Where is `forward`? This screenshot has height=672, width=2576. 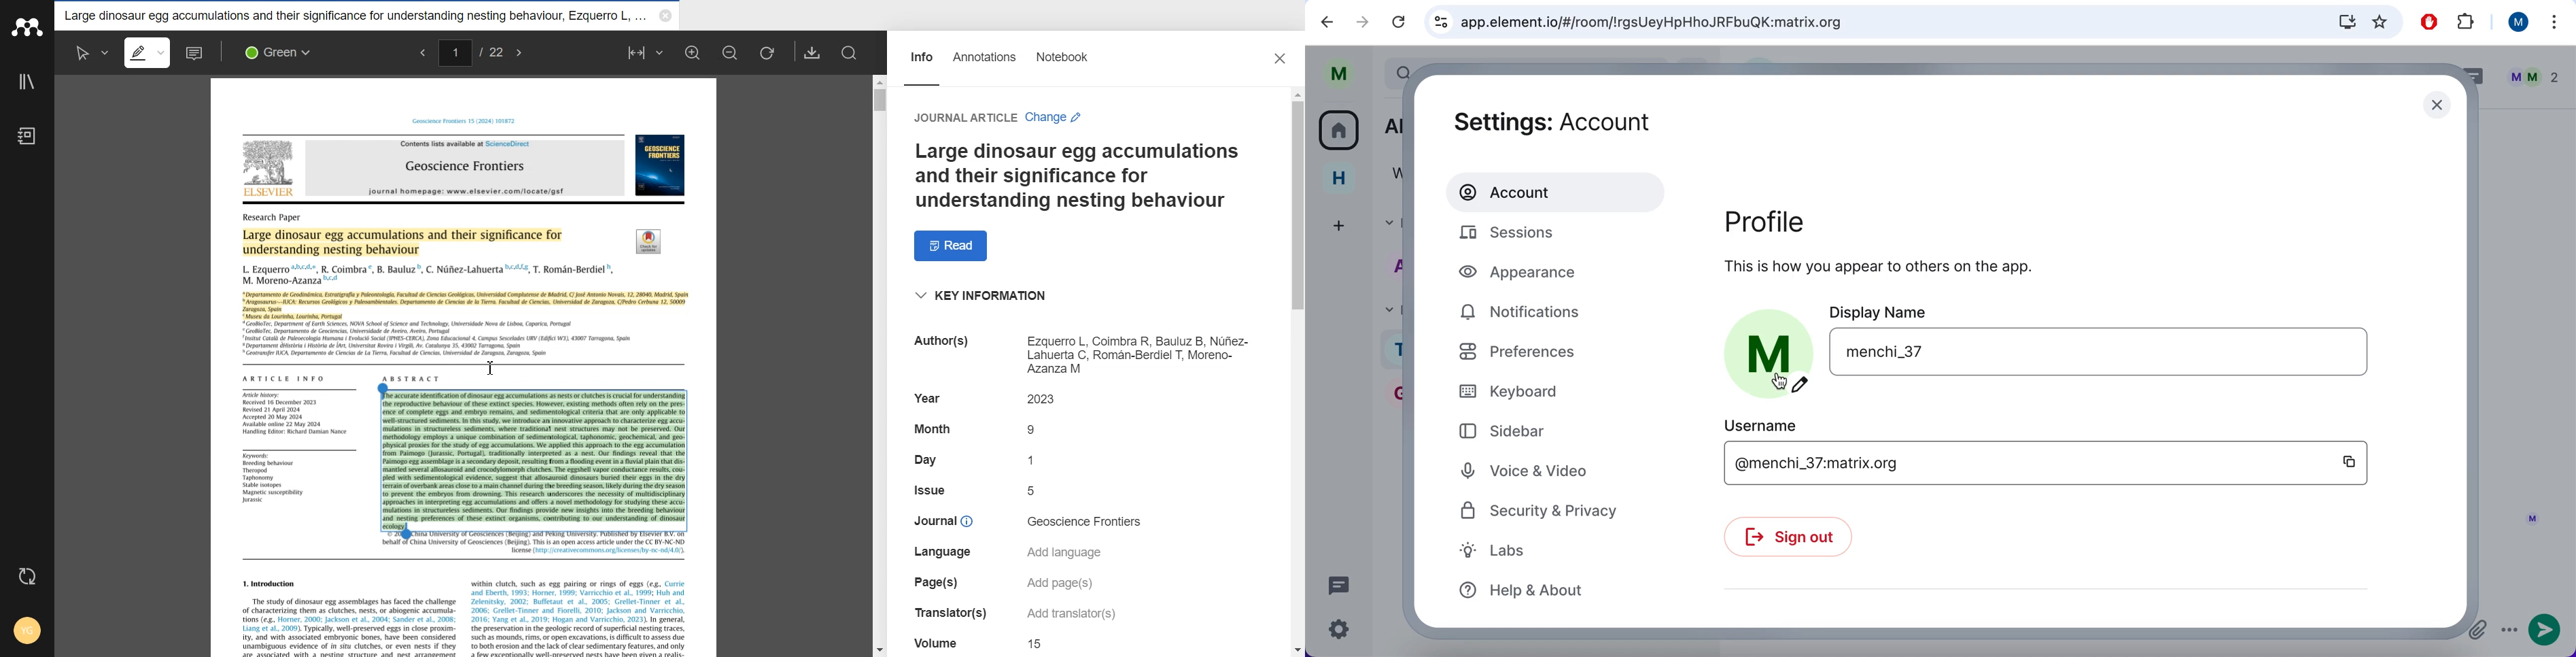 forward is located at coordinates (1362, 23).